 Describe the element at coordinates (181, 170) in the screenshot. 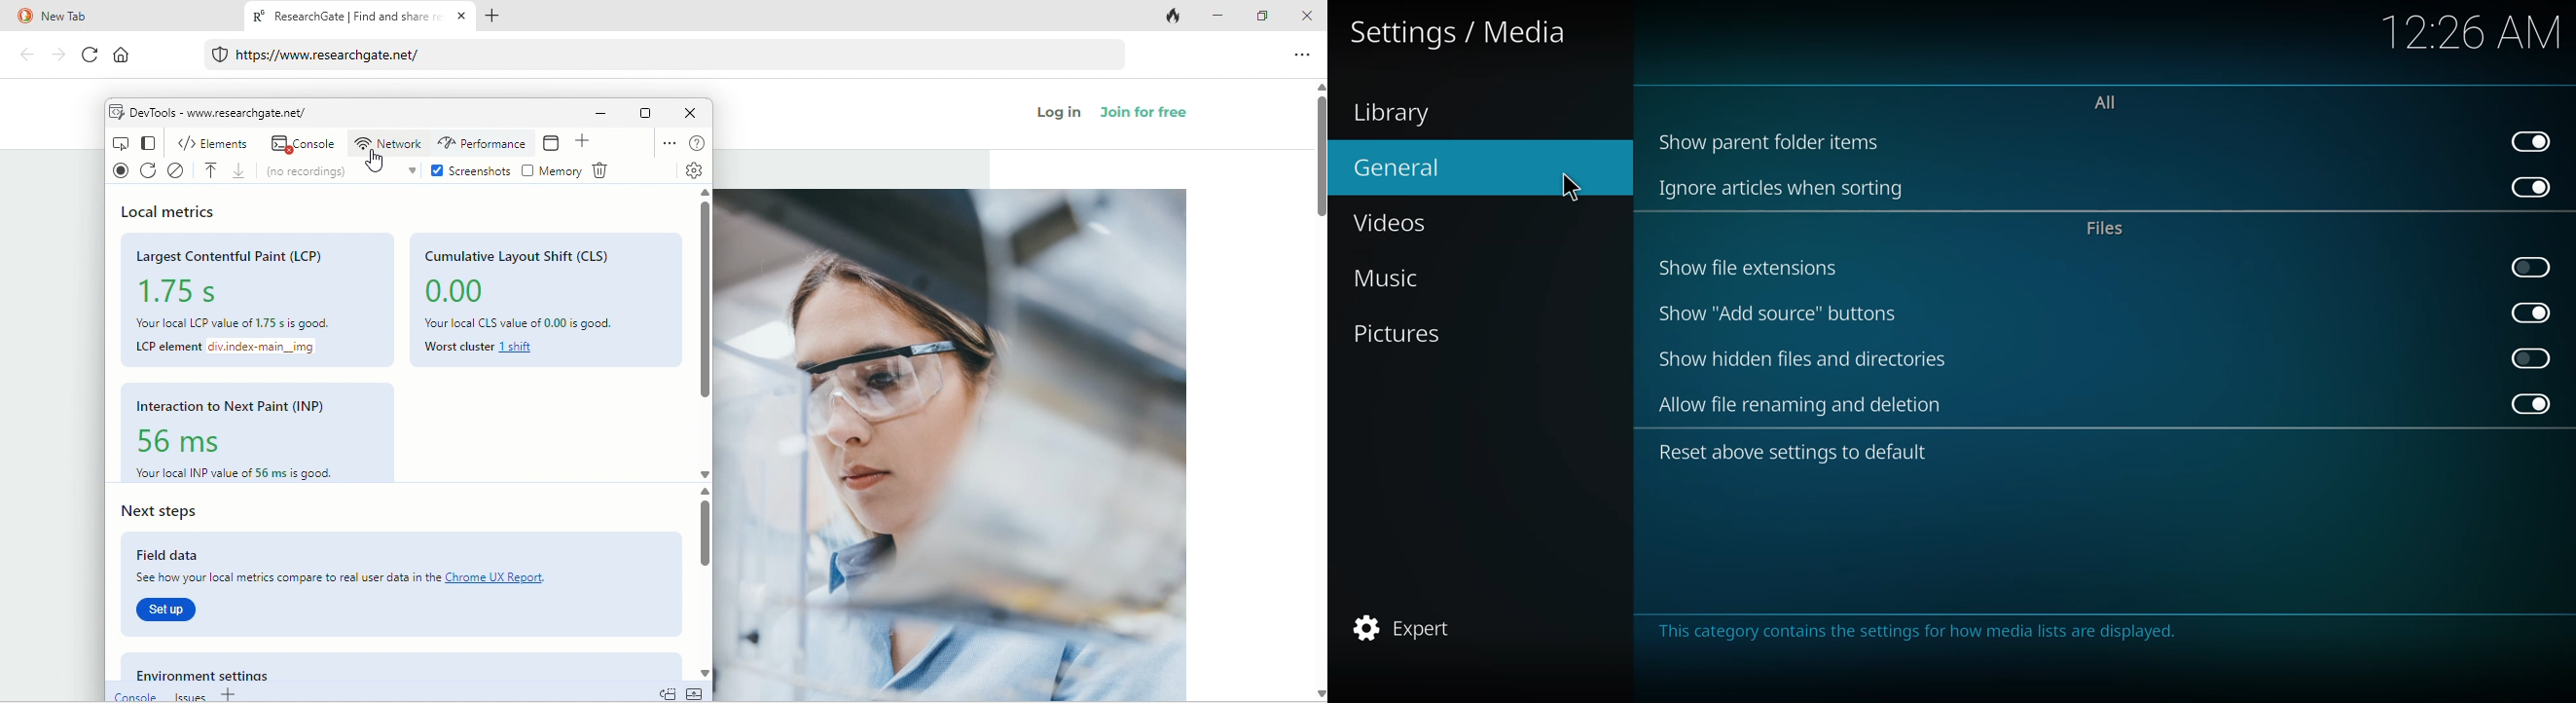

I see `clear` at that location.